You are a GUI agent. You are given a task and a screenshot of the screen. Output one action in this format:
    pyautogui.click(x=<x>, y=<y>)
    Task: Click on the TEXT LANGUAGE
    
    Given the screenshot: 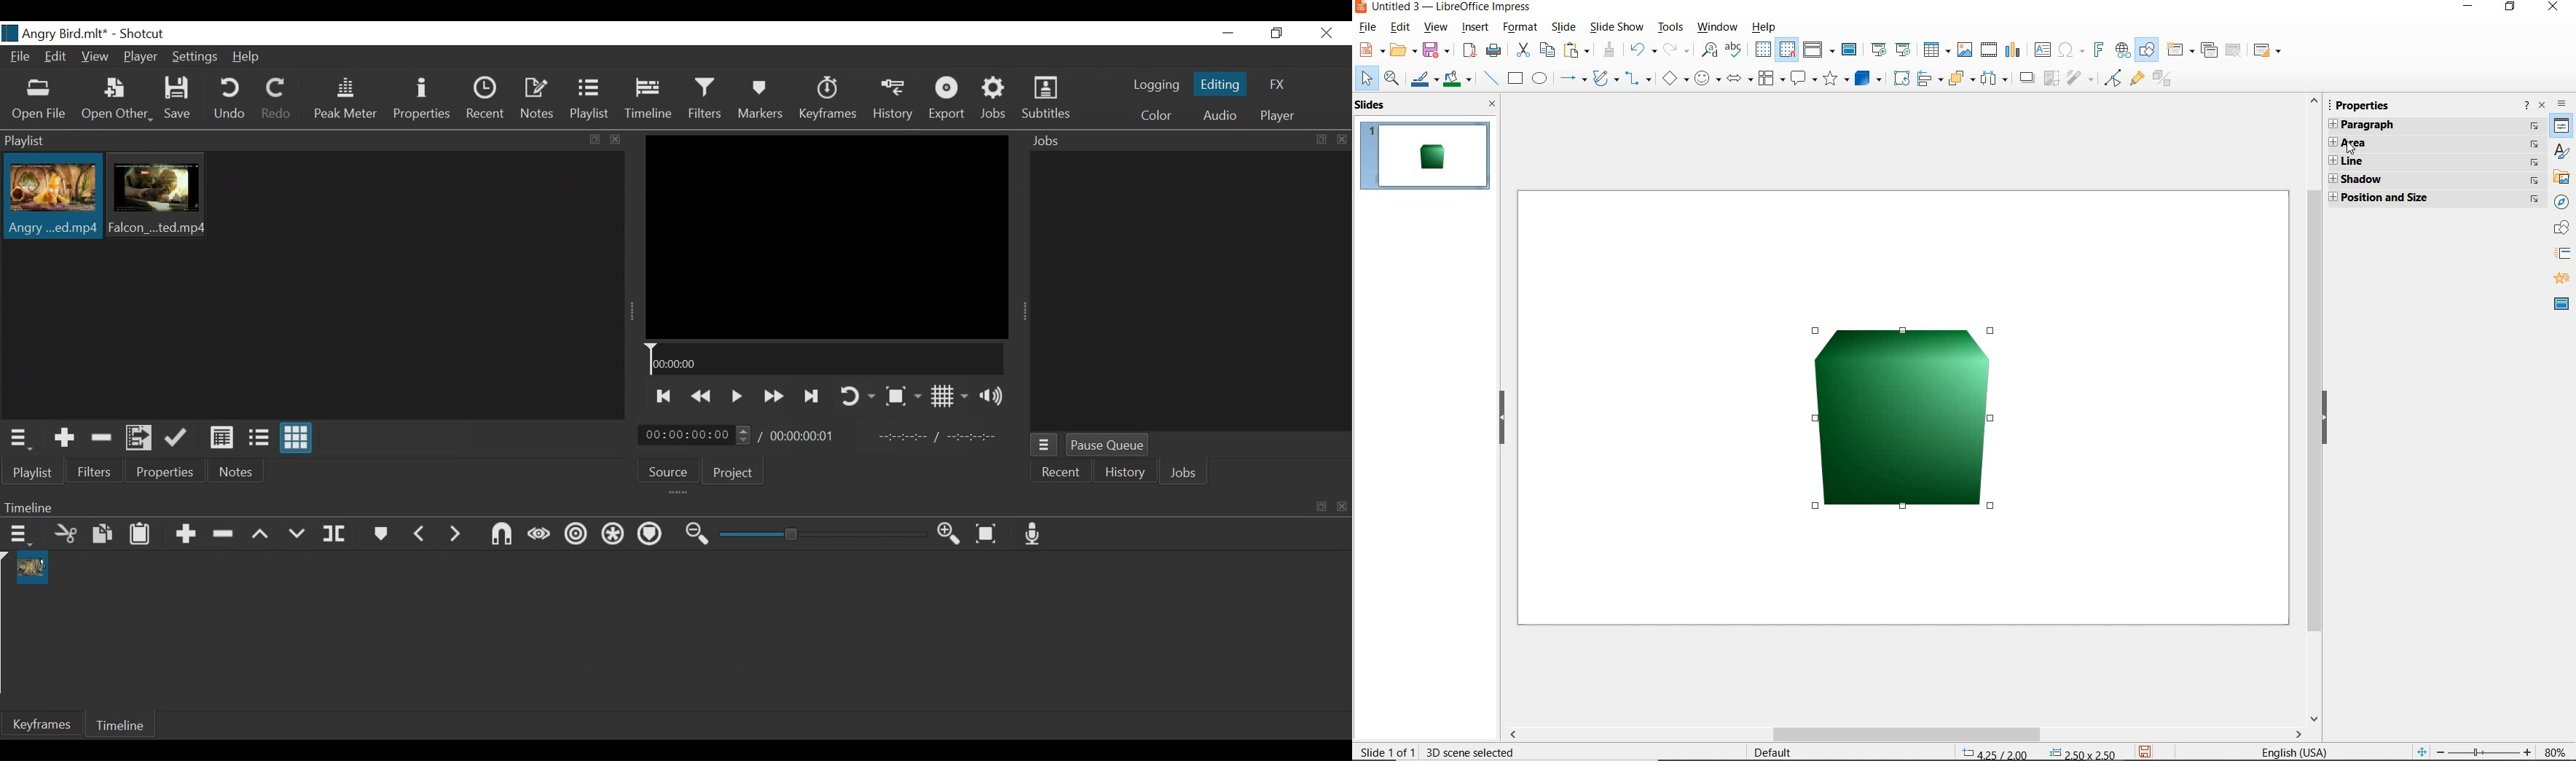 What is the action you would take?
    pyautogui.click(x=2296, y=750)
    